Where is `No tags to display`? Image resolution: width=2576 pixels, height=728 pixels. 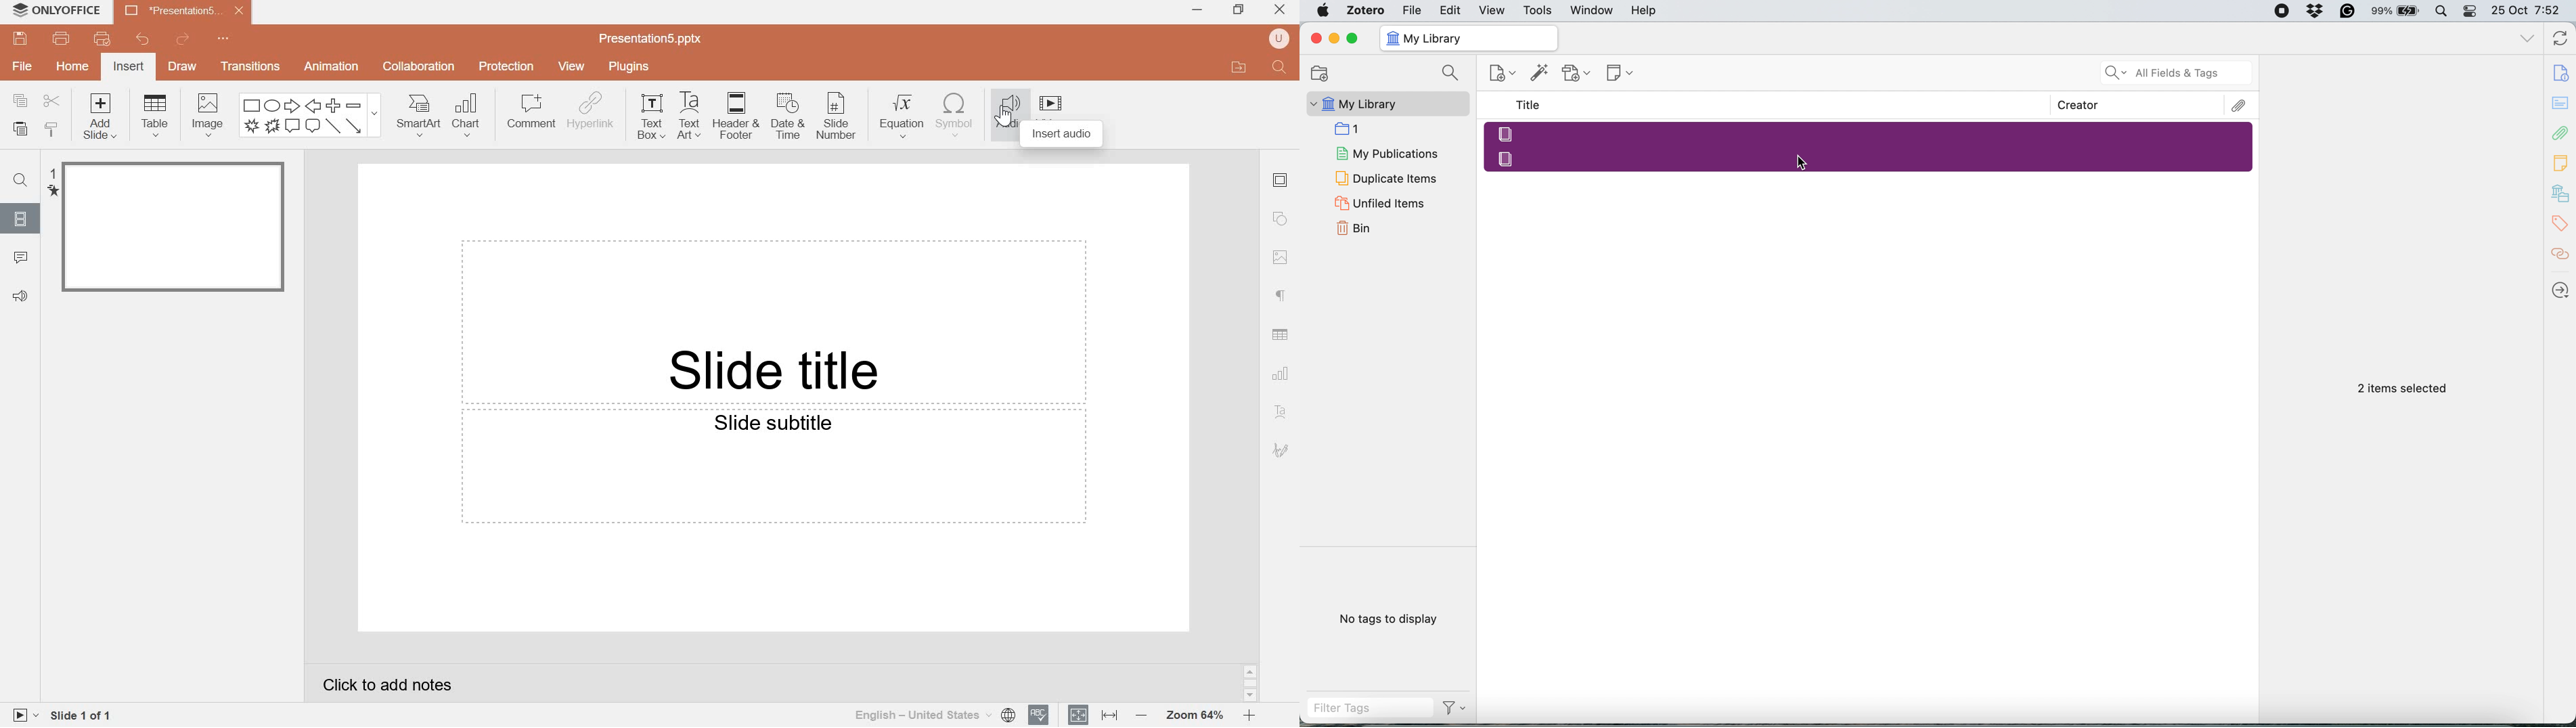
No tags to display is located at coordinates (1392, 621).